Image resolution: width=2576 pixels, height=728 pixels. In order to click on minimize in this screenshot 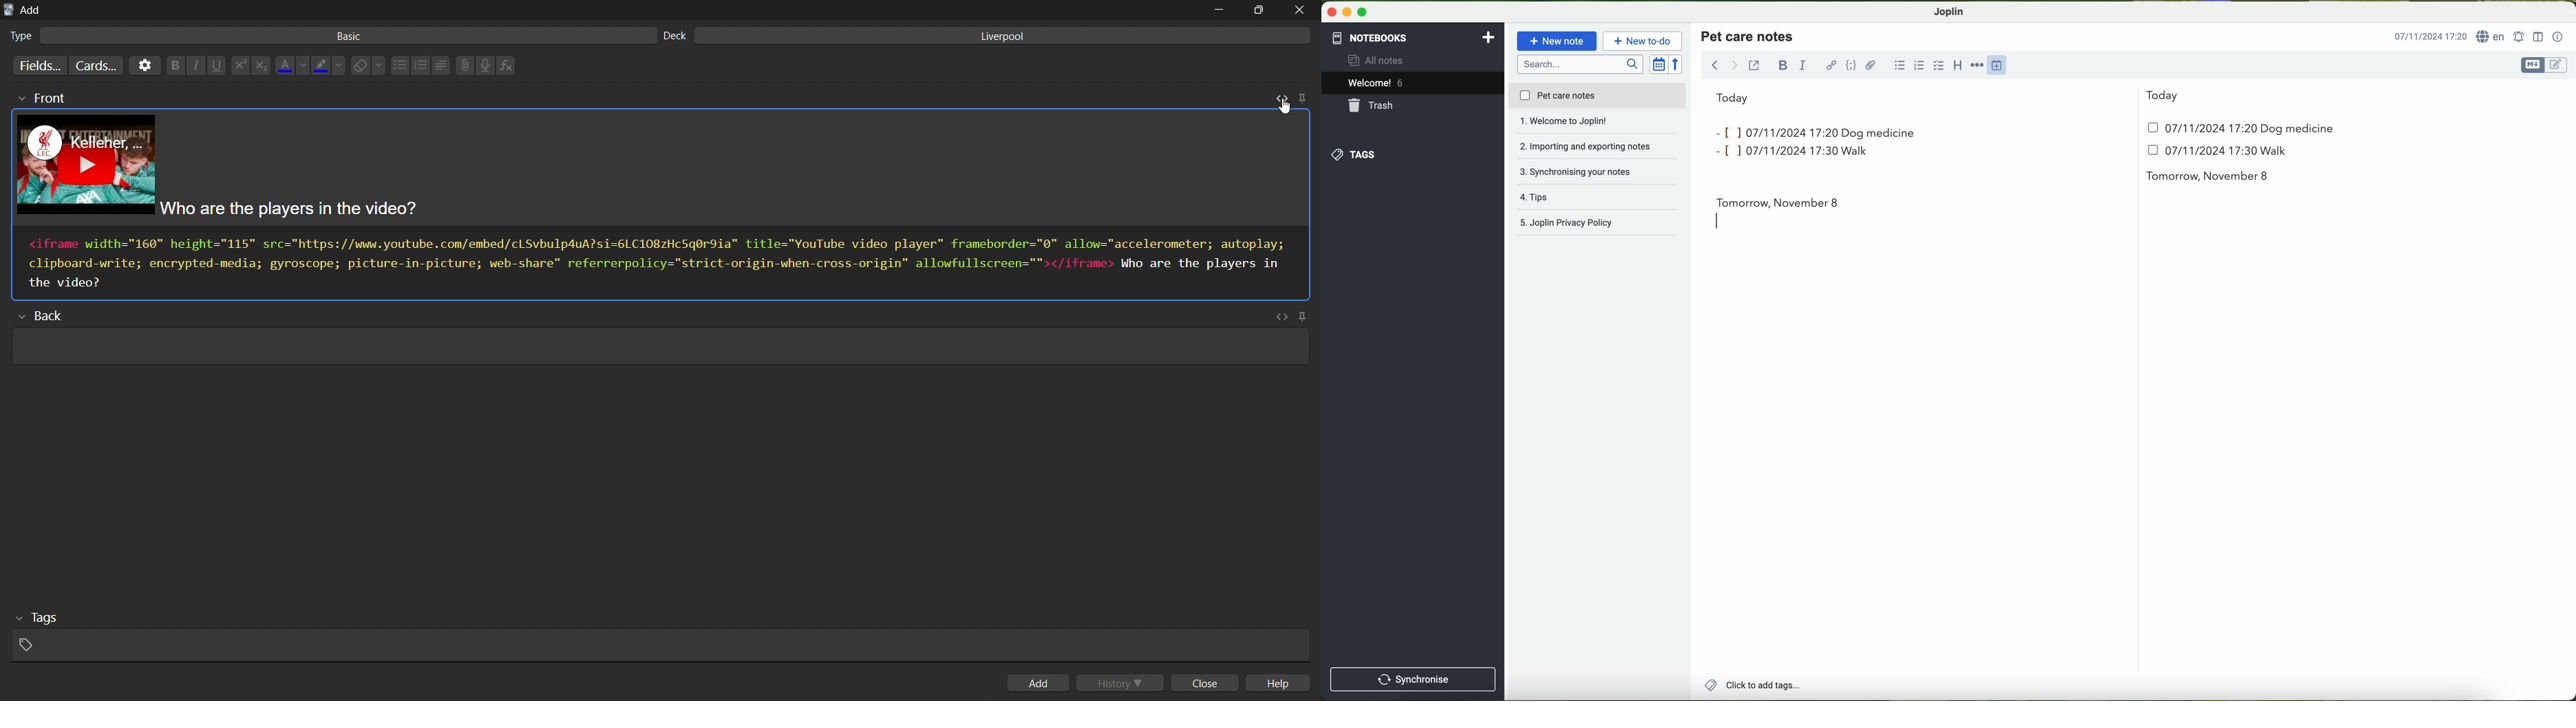, I will do `click(1217, 10)`.